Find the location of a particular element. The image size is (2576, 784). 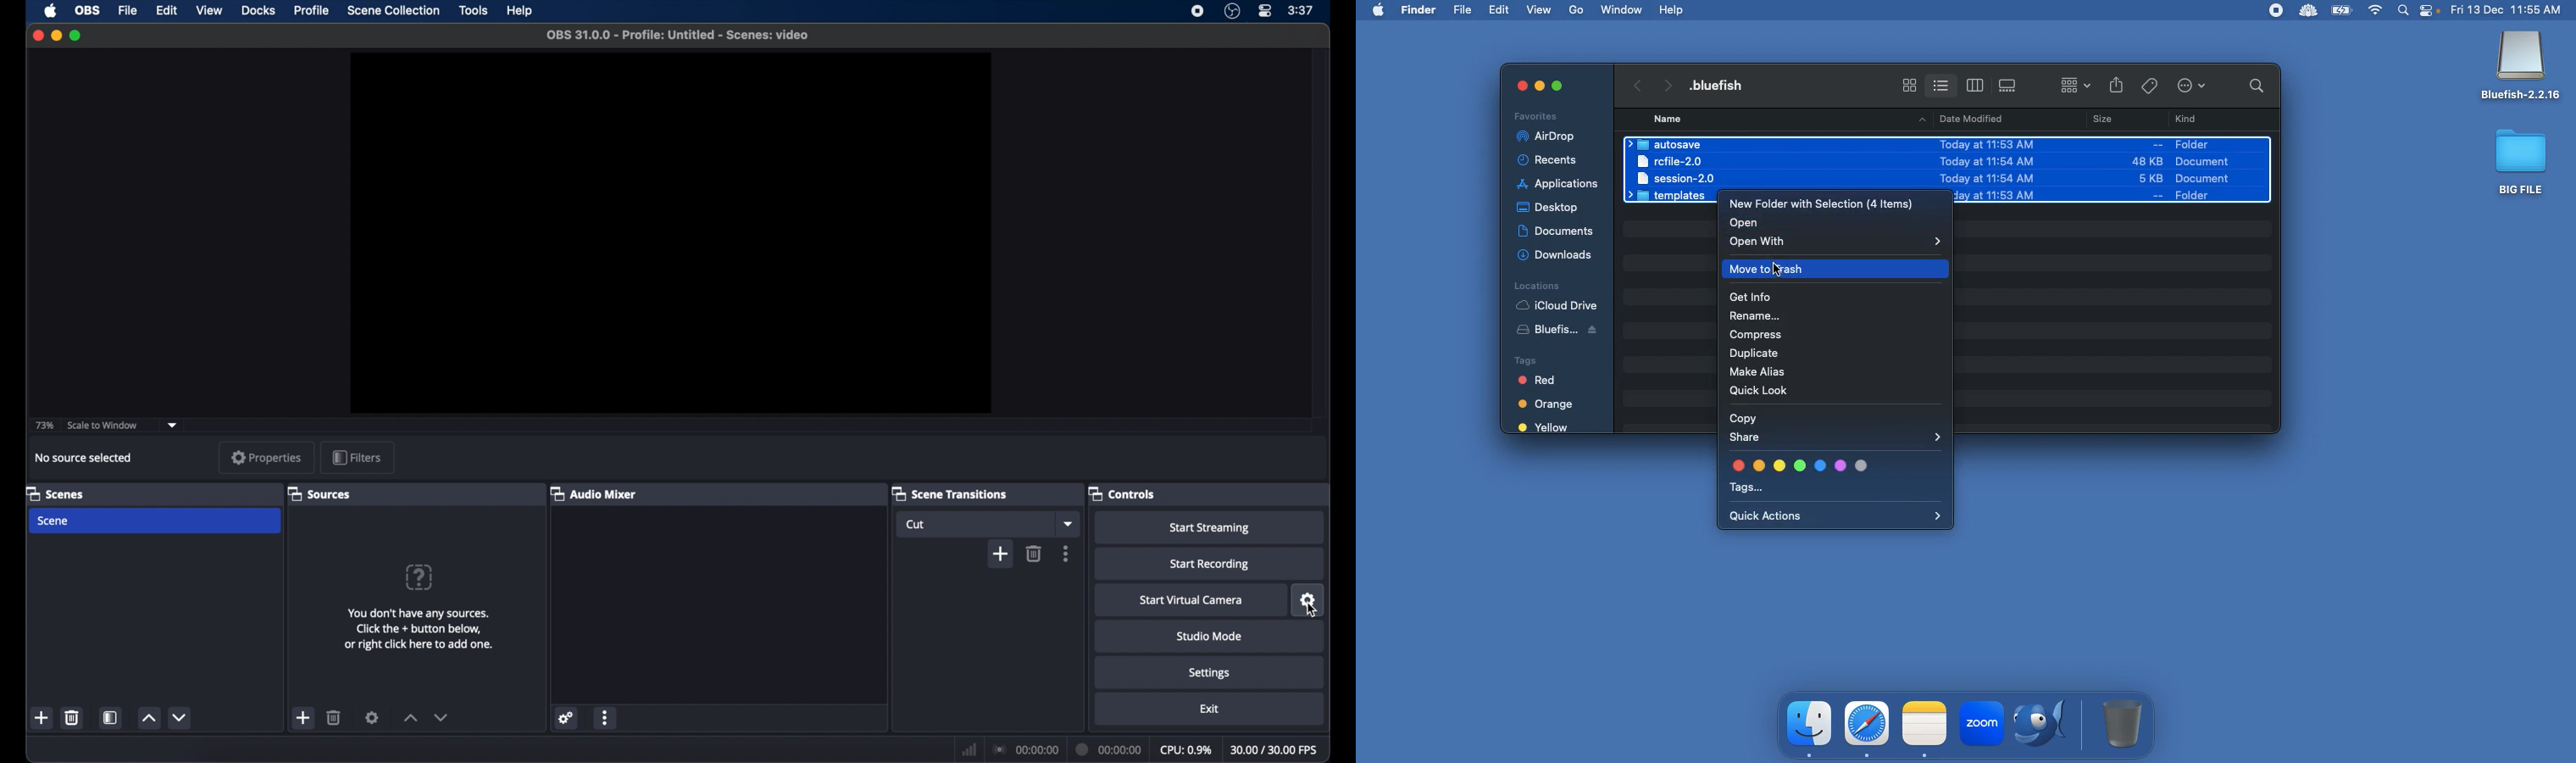

start recording is located at coordinates (1209, 564).